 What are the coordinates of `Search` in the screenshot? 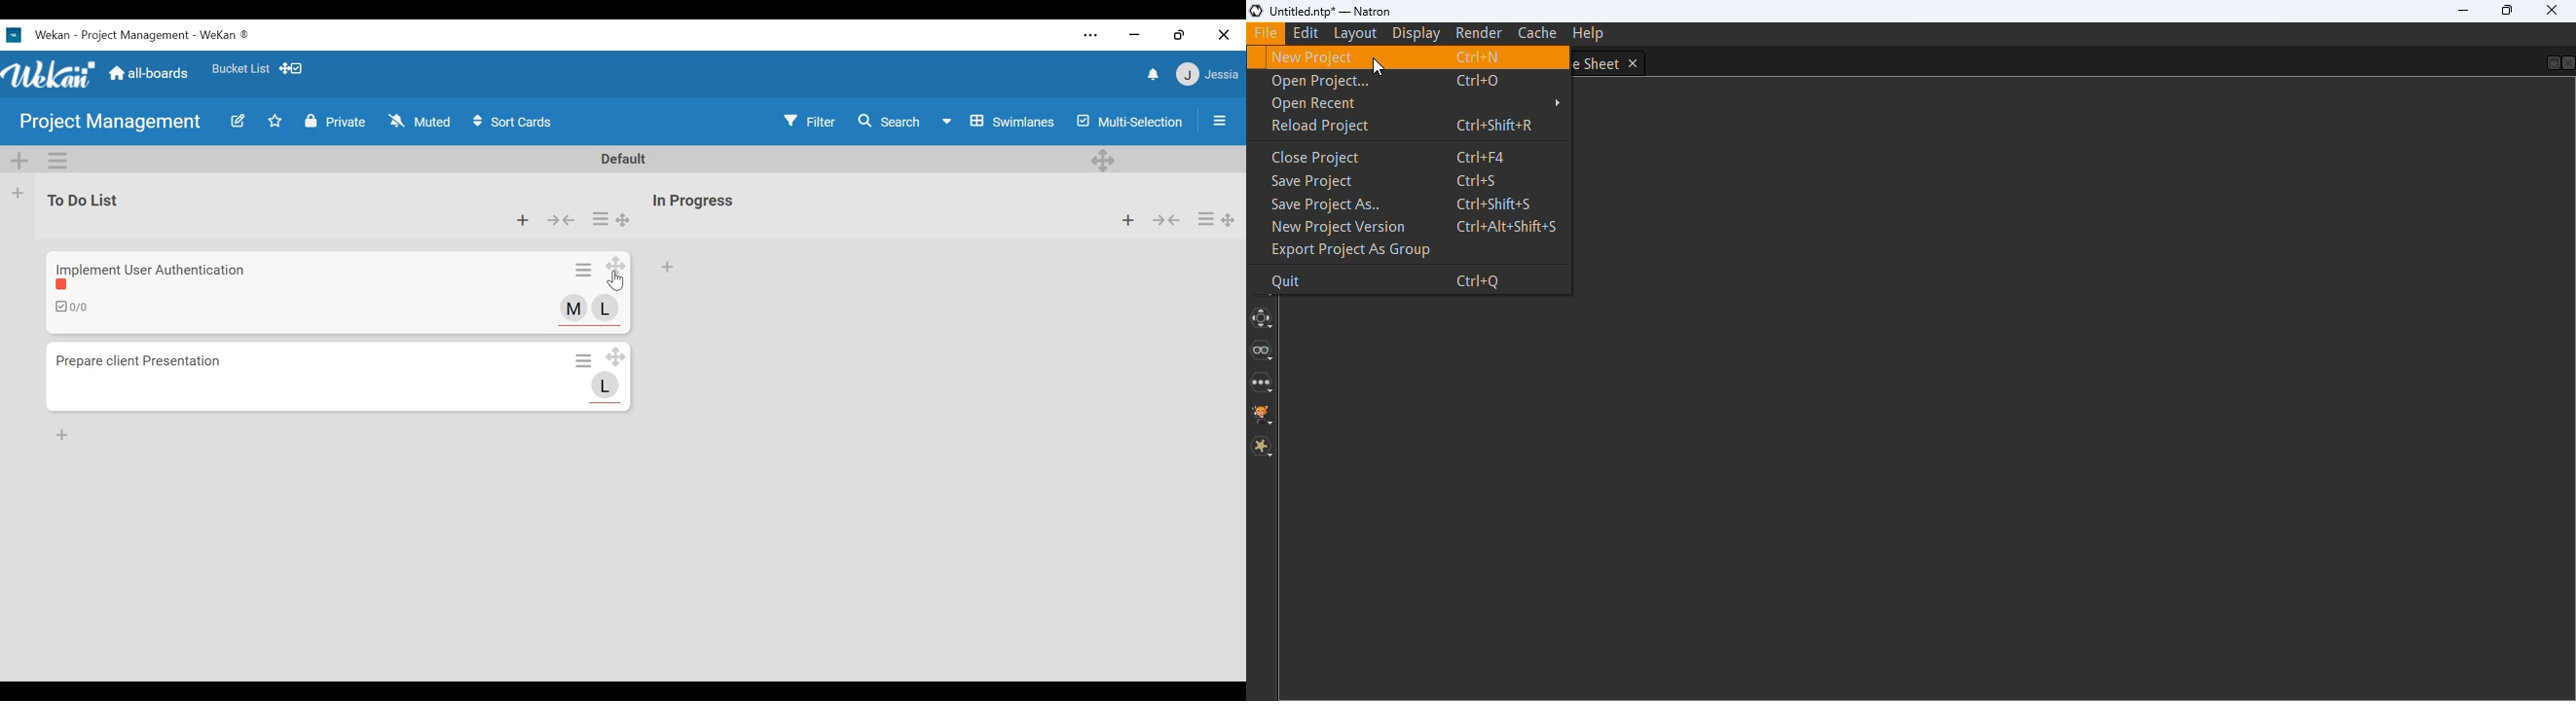 It's located at (891, 121).